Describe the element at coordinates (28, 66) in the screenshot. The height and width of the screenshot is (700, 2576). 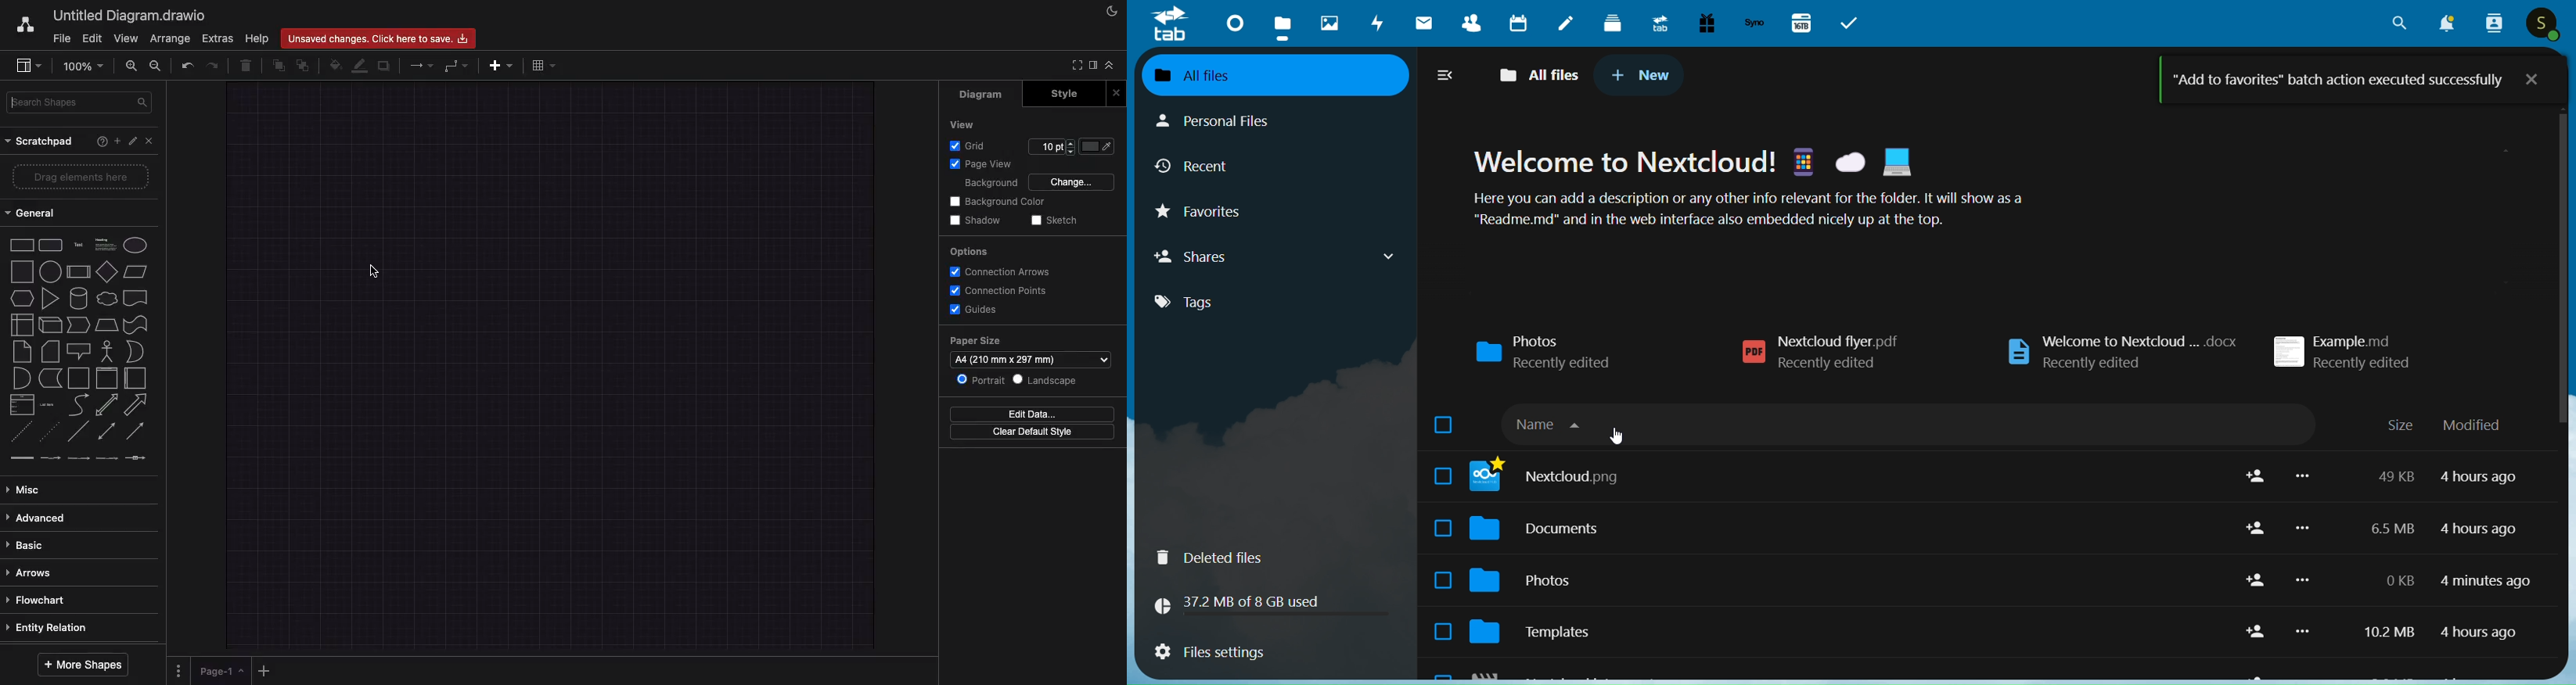
I see `Sidebar` at that location.